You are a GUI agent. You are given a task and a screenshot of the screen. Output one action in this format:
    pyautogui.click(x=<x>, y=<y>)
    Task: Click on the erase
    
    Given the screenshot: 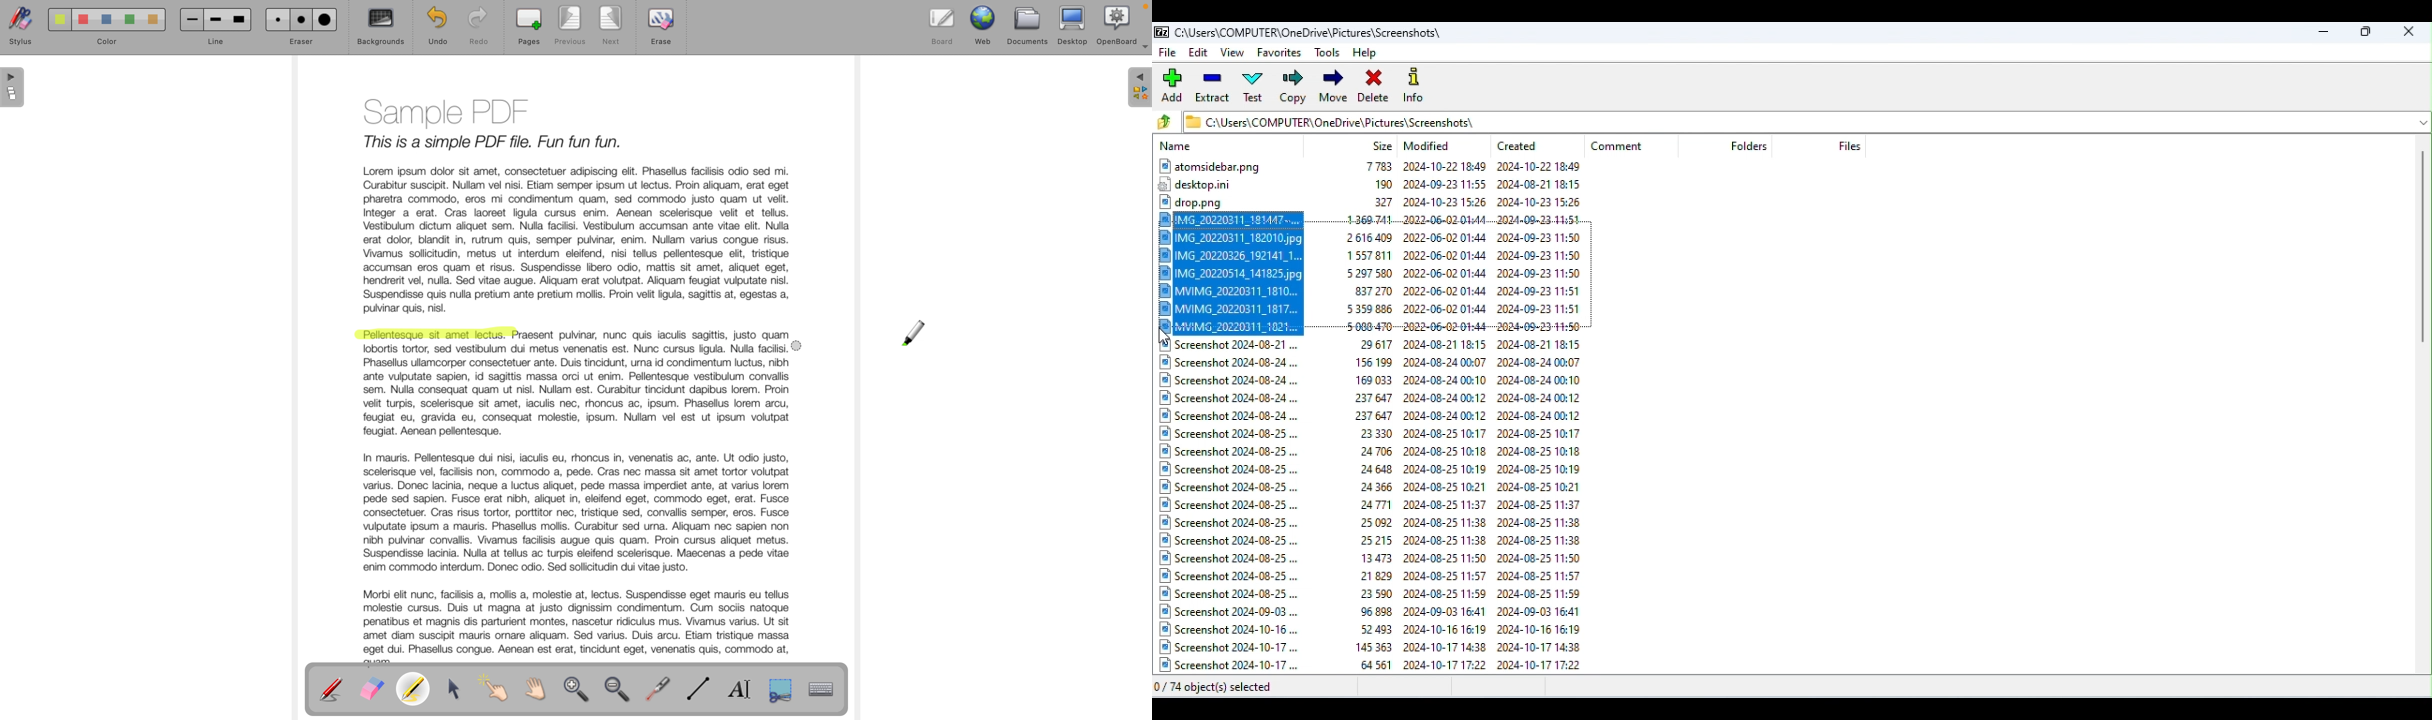 What is the action you would take?
    pyautogui.click(x=663, y=31)
    